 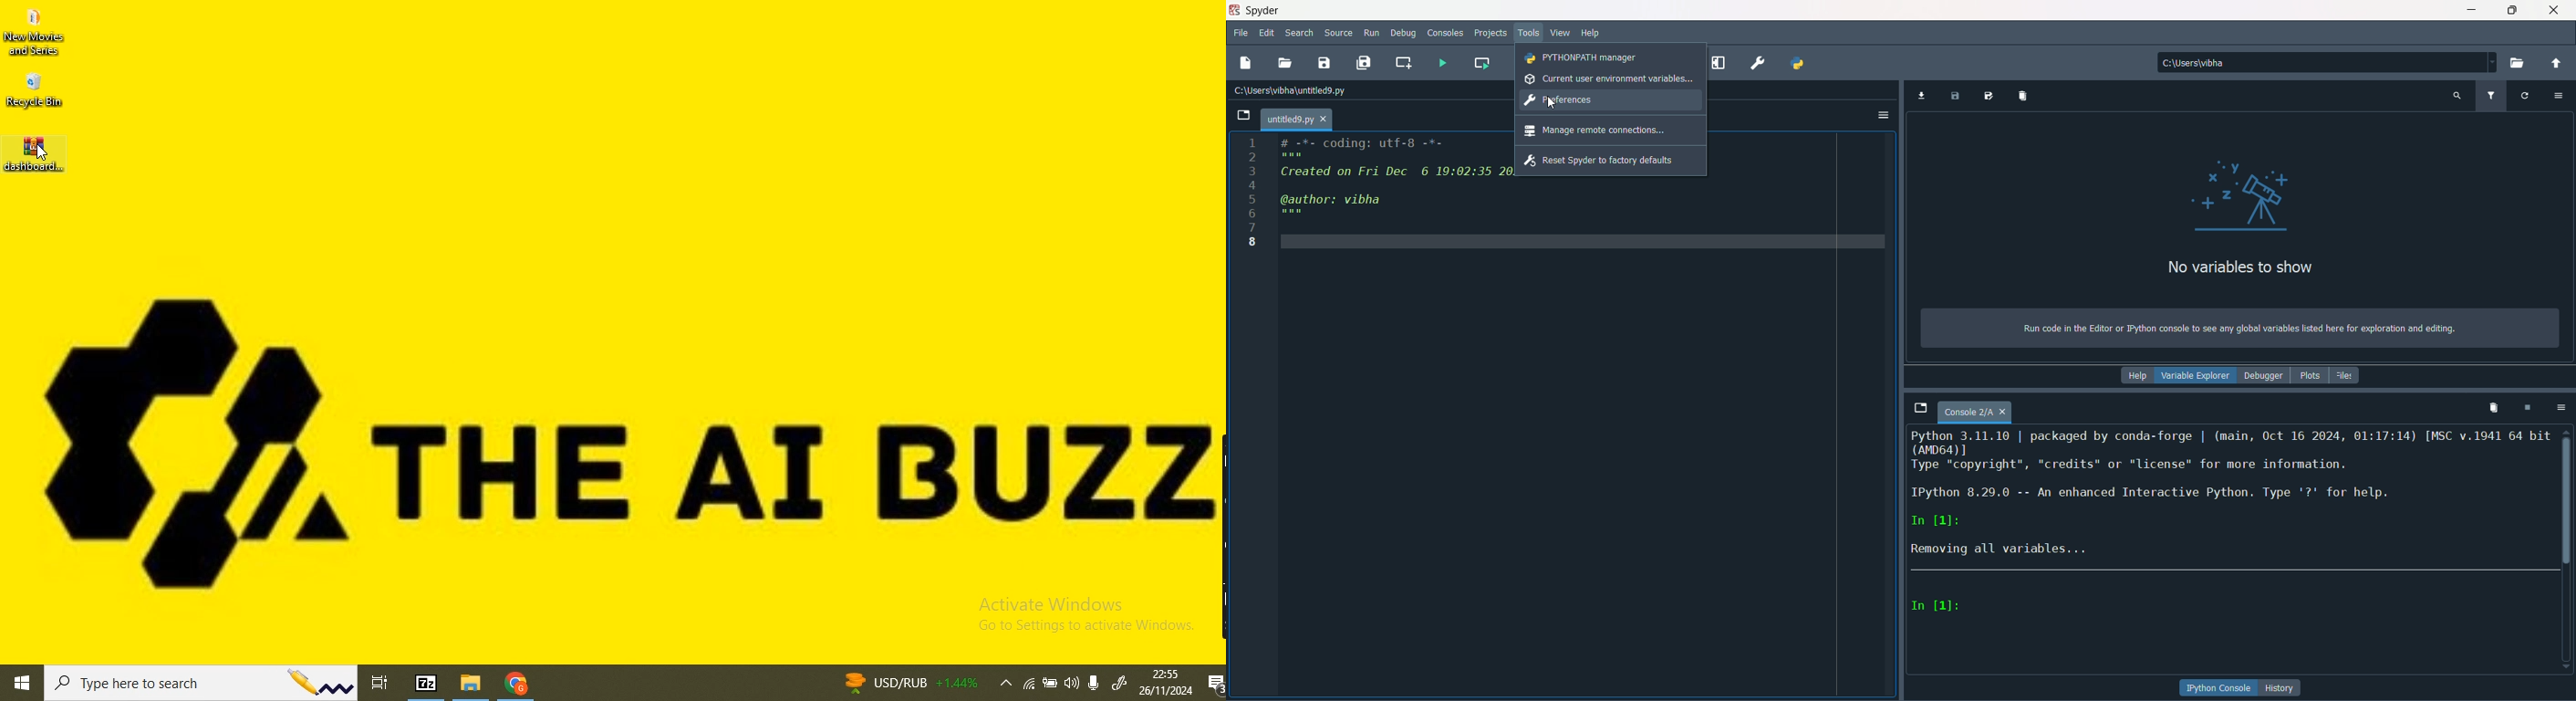 What do you see at coordinates (1531, 34) in the screenshot?
I see `tools` at bounding box center [1531, 34].